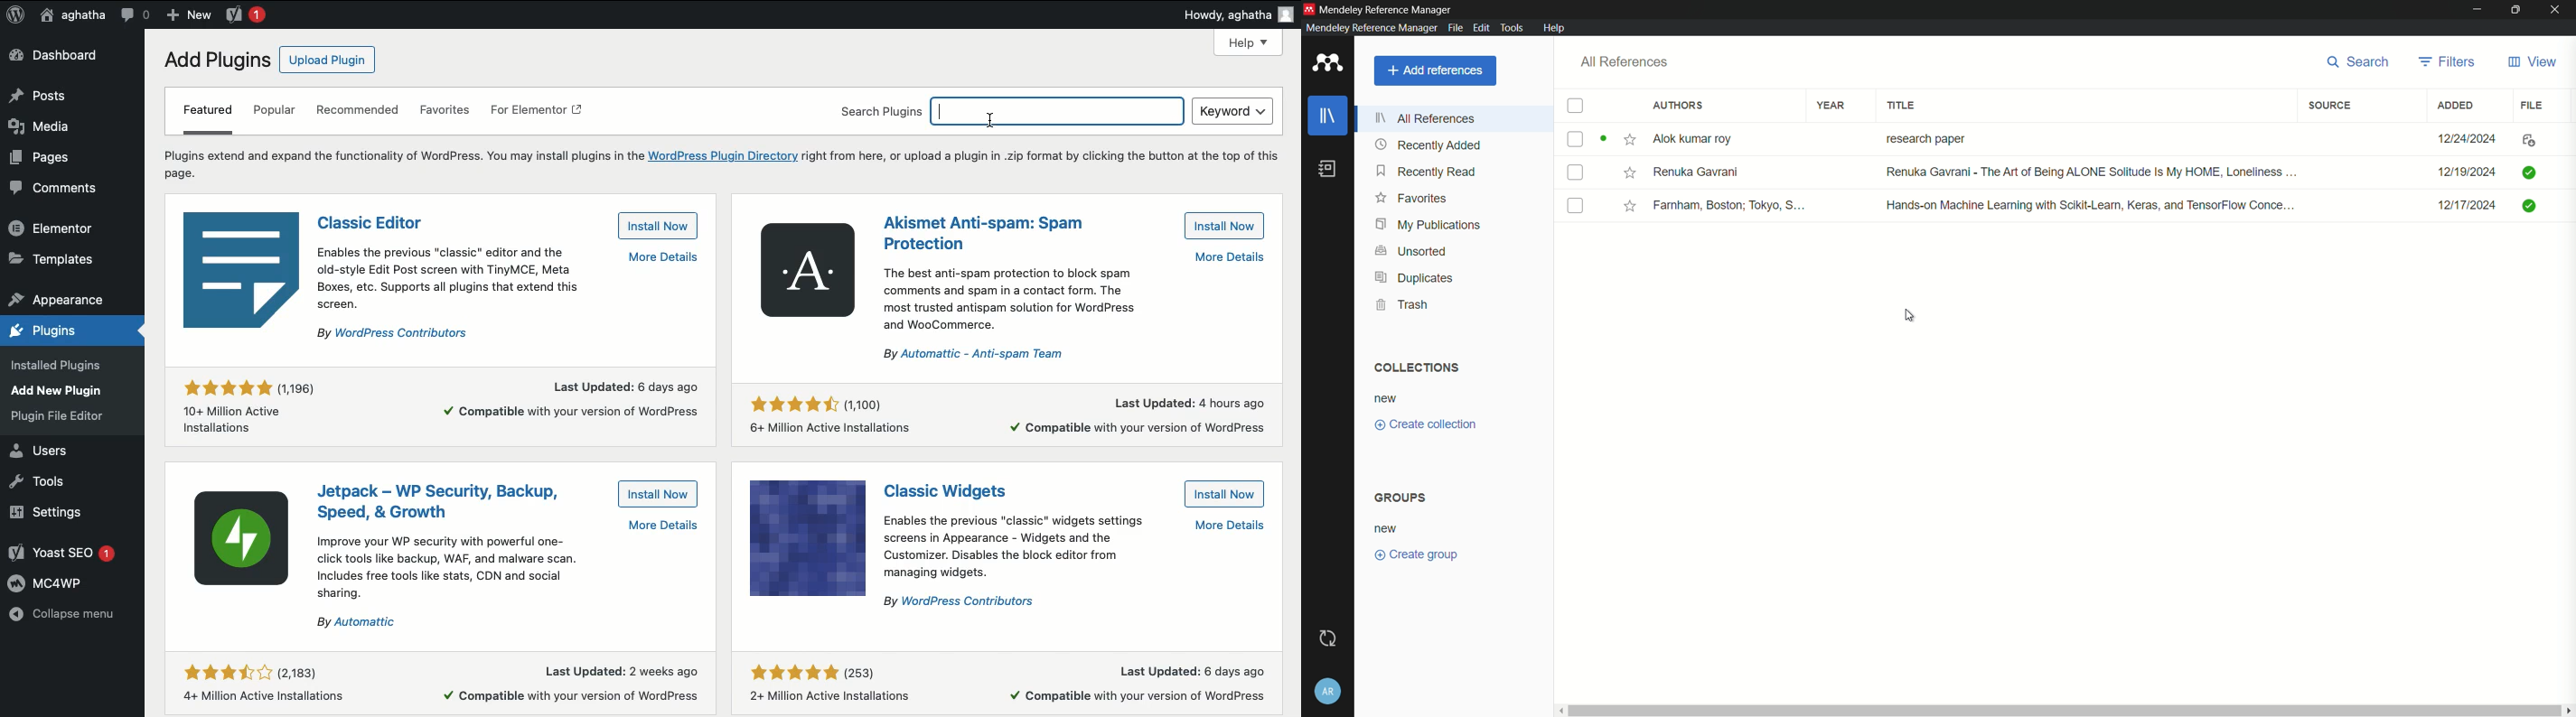 The height and width of the screenshot is (728, 2576). I want to click on Enables the previous "classic" widgets settings Mo
screens in Appearance - Widgets and the

Customize. Disables the block editor from

managing widgets.

By WordPress Contributors, so click(1076, 560).